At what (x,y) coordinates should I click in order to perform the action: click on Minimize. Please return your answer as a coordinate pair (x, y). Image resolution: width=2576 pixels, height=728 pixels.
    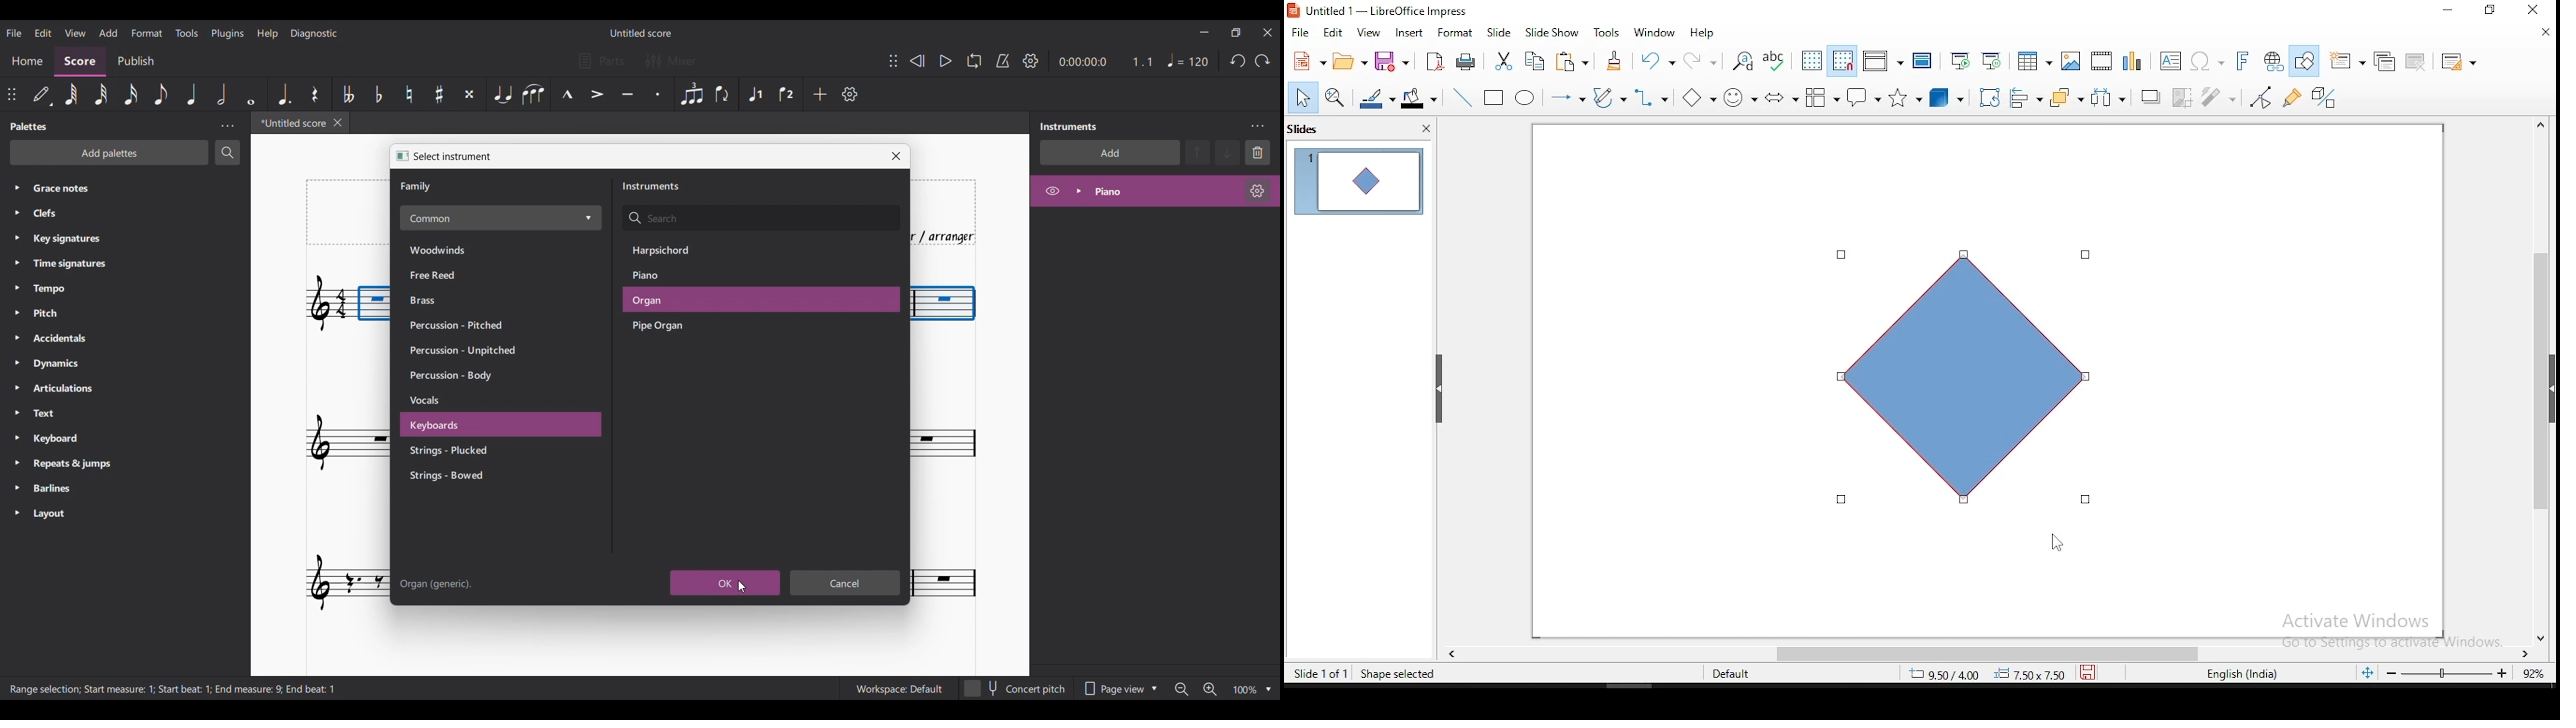
    Looking at the image, I should click on (1203, 32).